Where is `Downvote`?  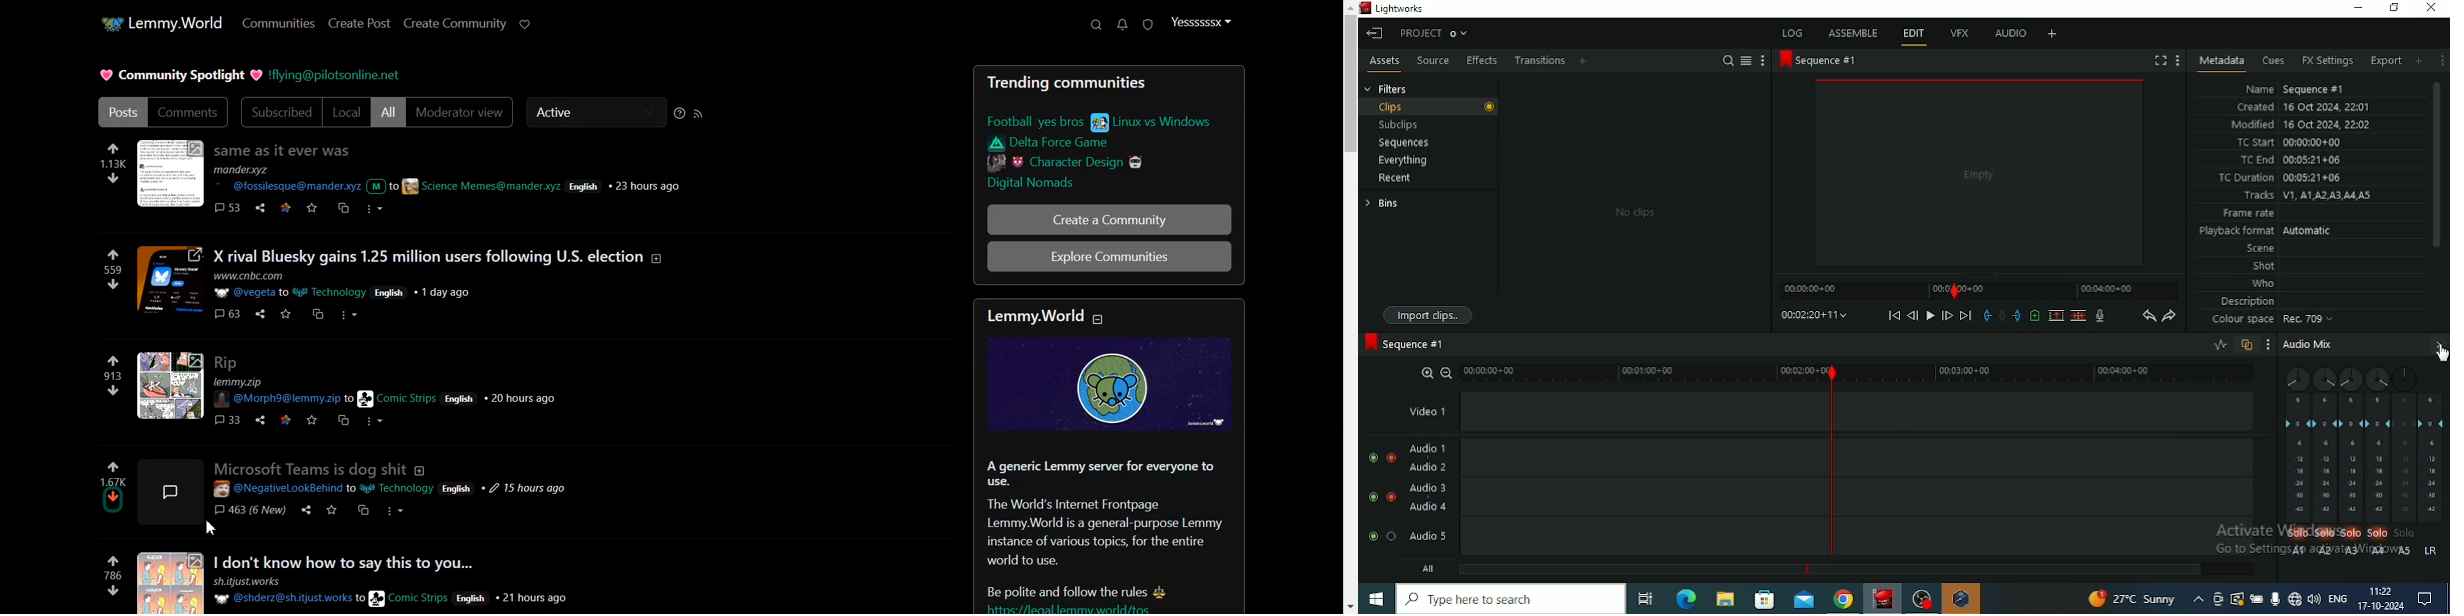 Downvote is located at coordinates (113, 495).